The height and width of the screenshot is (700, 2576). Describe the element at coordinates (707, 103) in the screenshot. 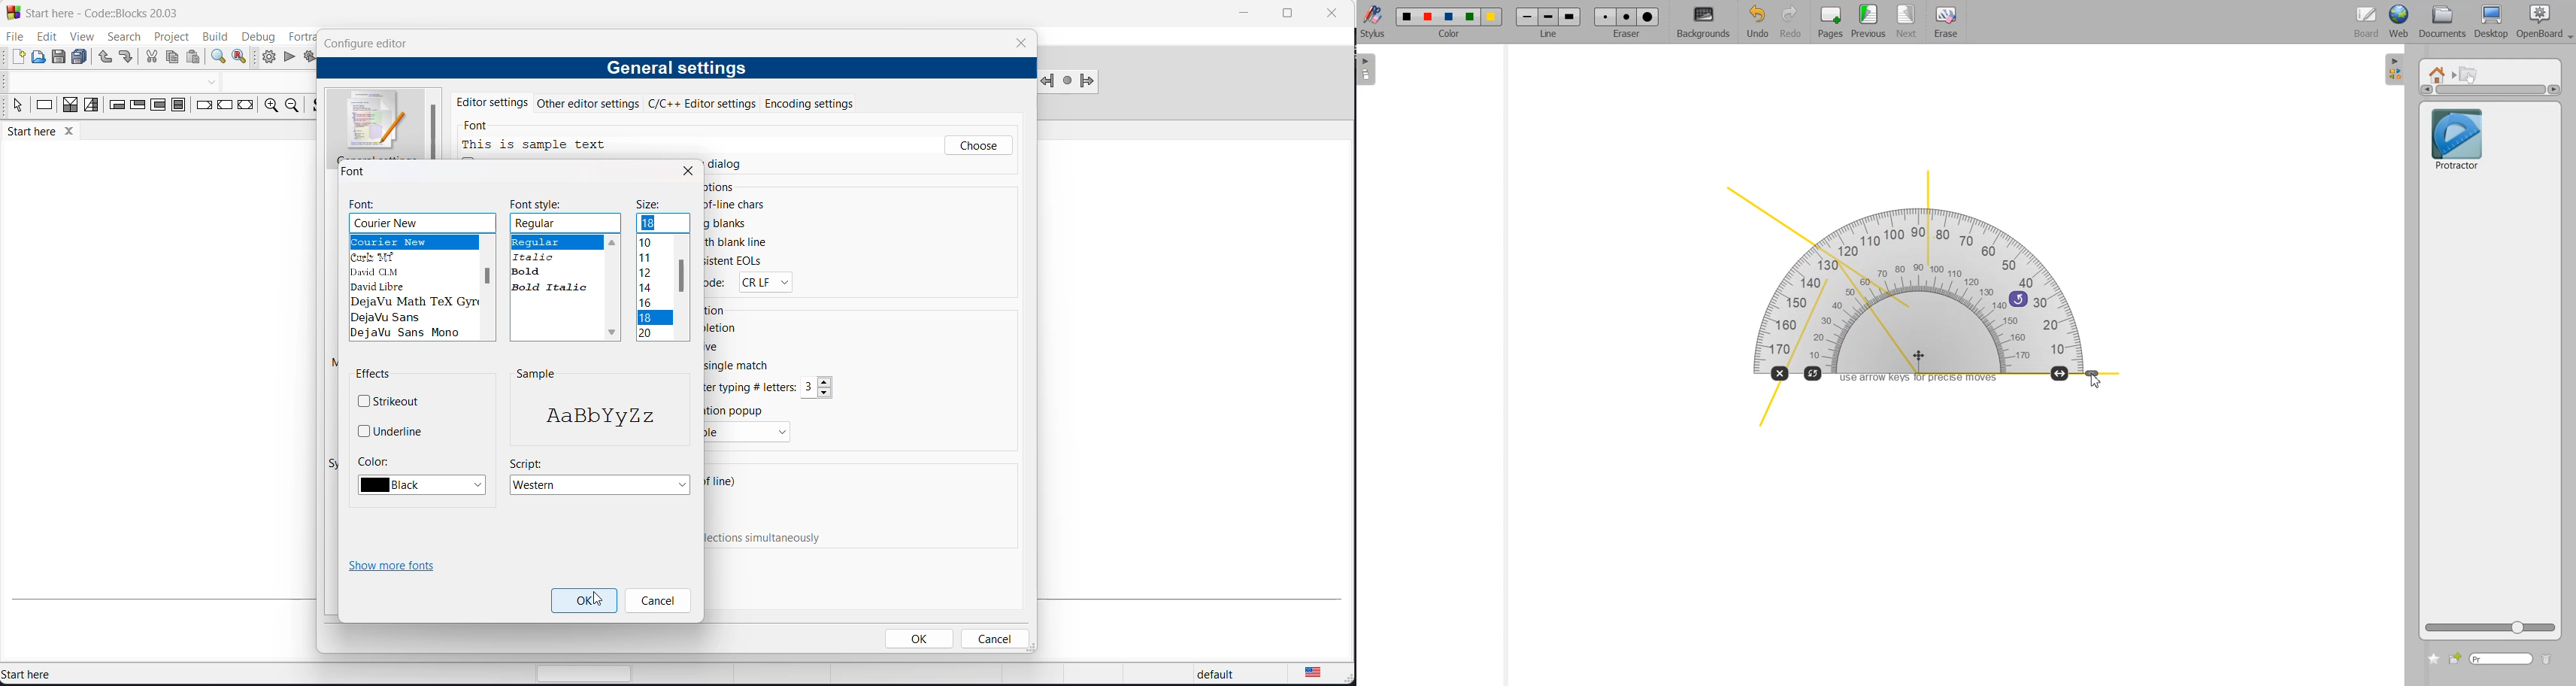

I see `c and cpp editor settings` at that location.